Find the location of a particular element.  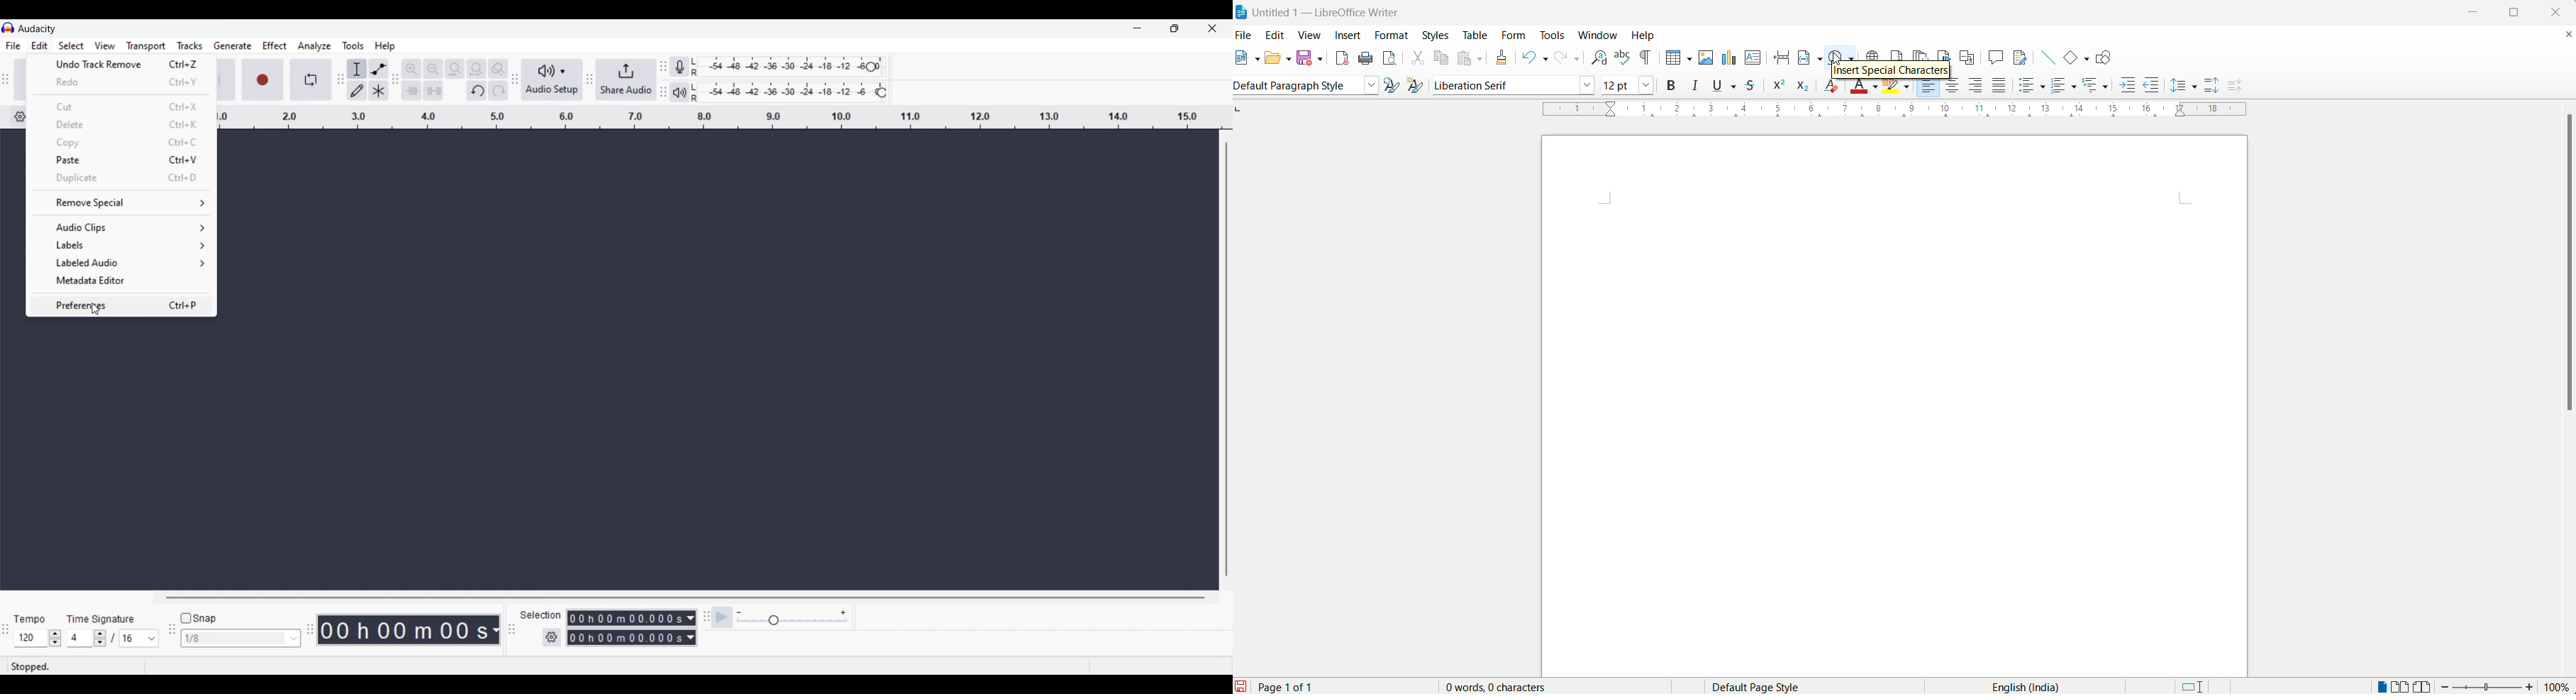

view is located at coordinates (1313, 35).